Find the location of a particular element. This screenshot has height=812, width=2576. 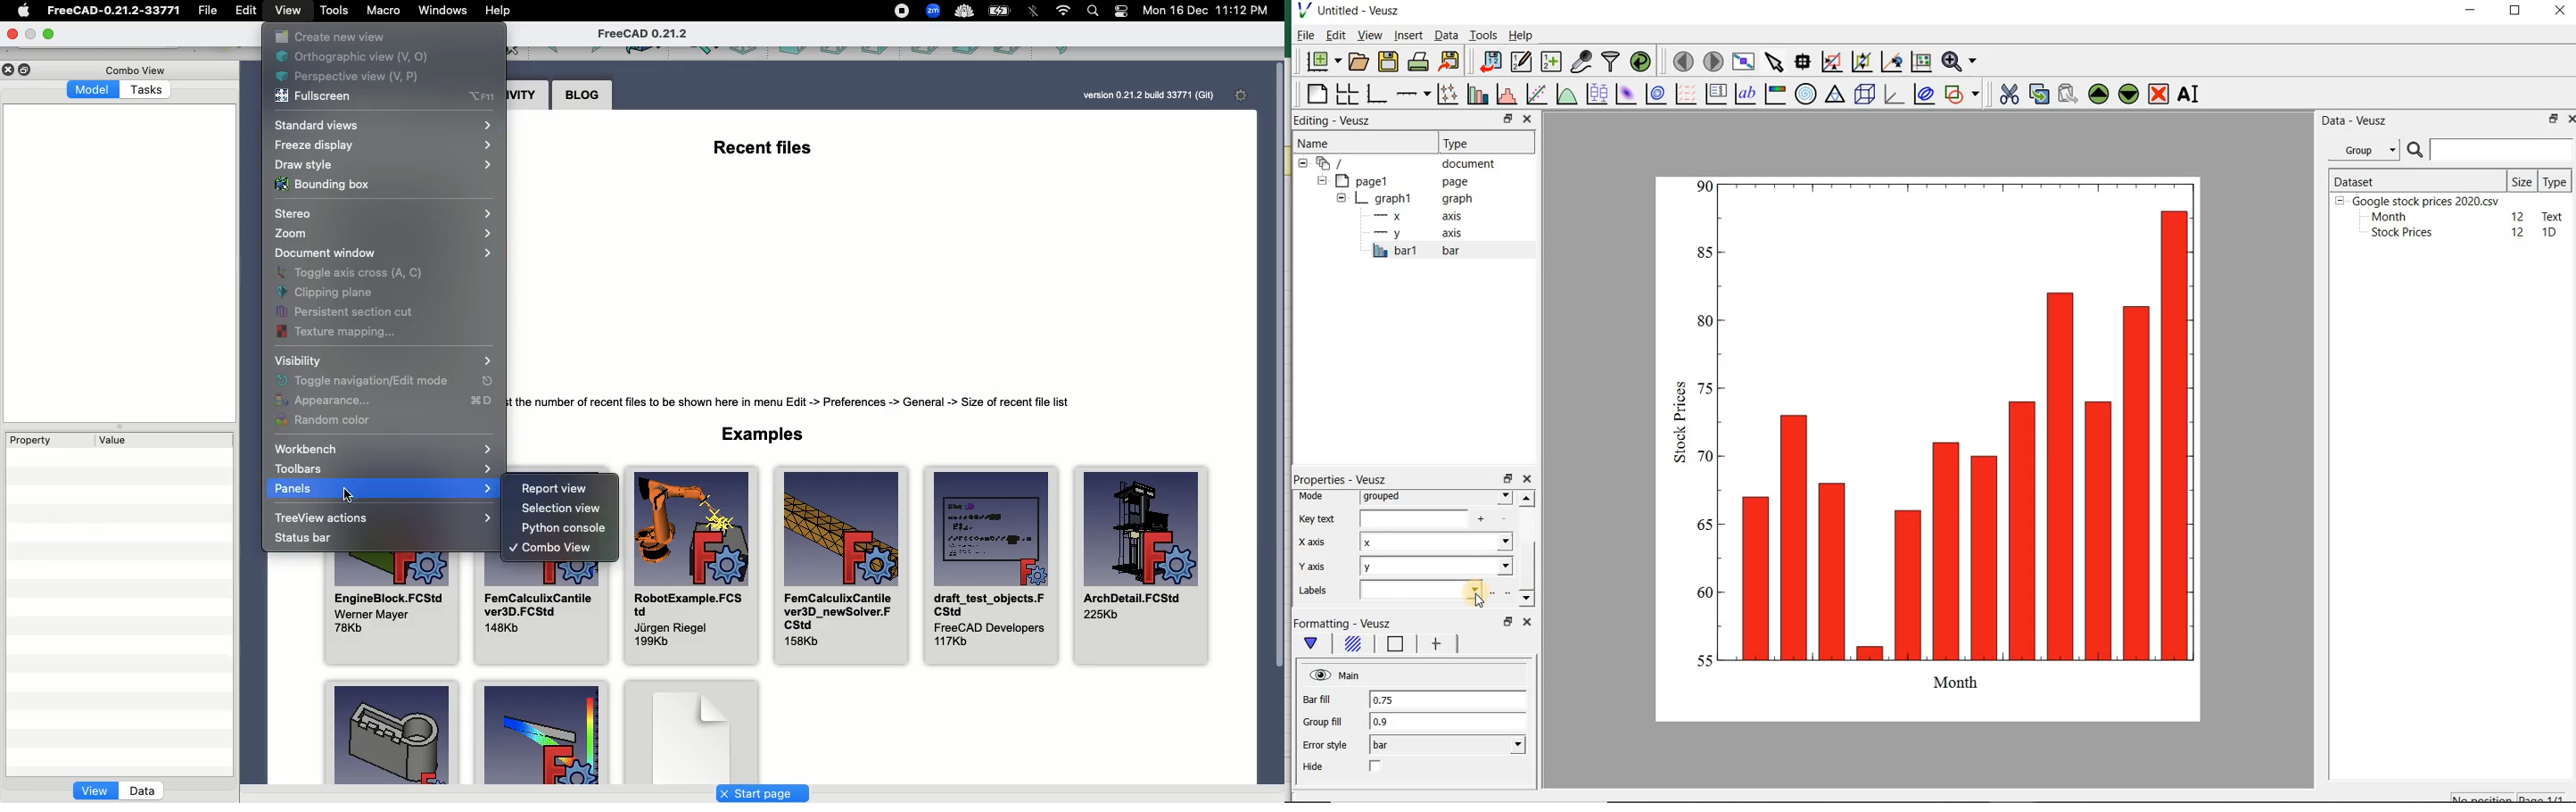

click or draw a rectangle to zoom graph axes is located at coordinates (1831, 62).